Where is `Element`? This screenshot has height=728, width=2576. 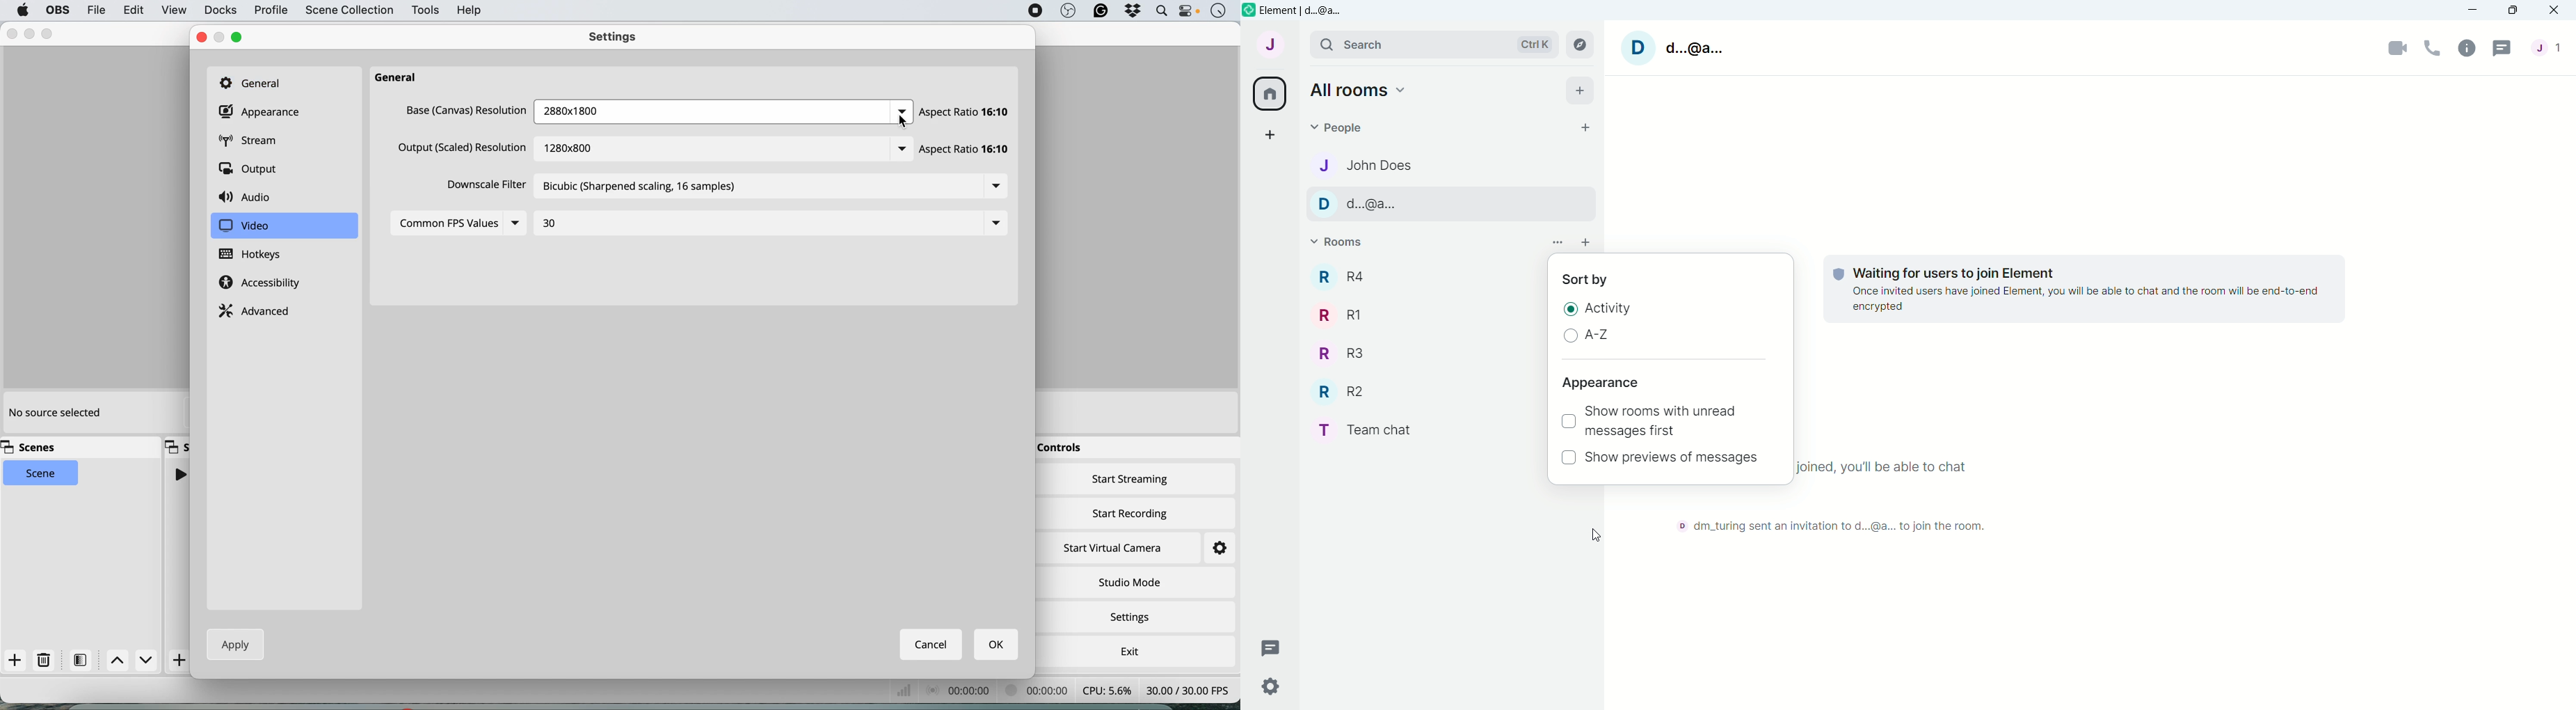
Element is located at coordinates (1306, 10).